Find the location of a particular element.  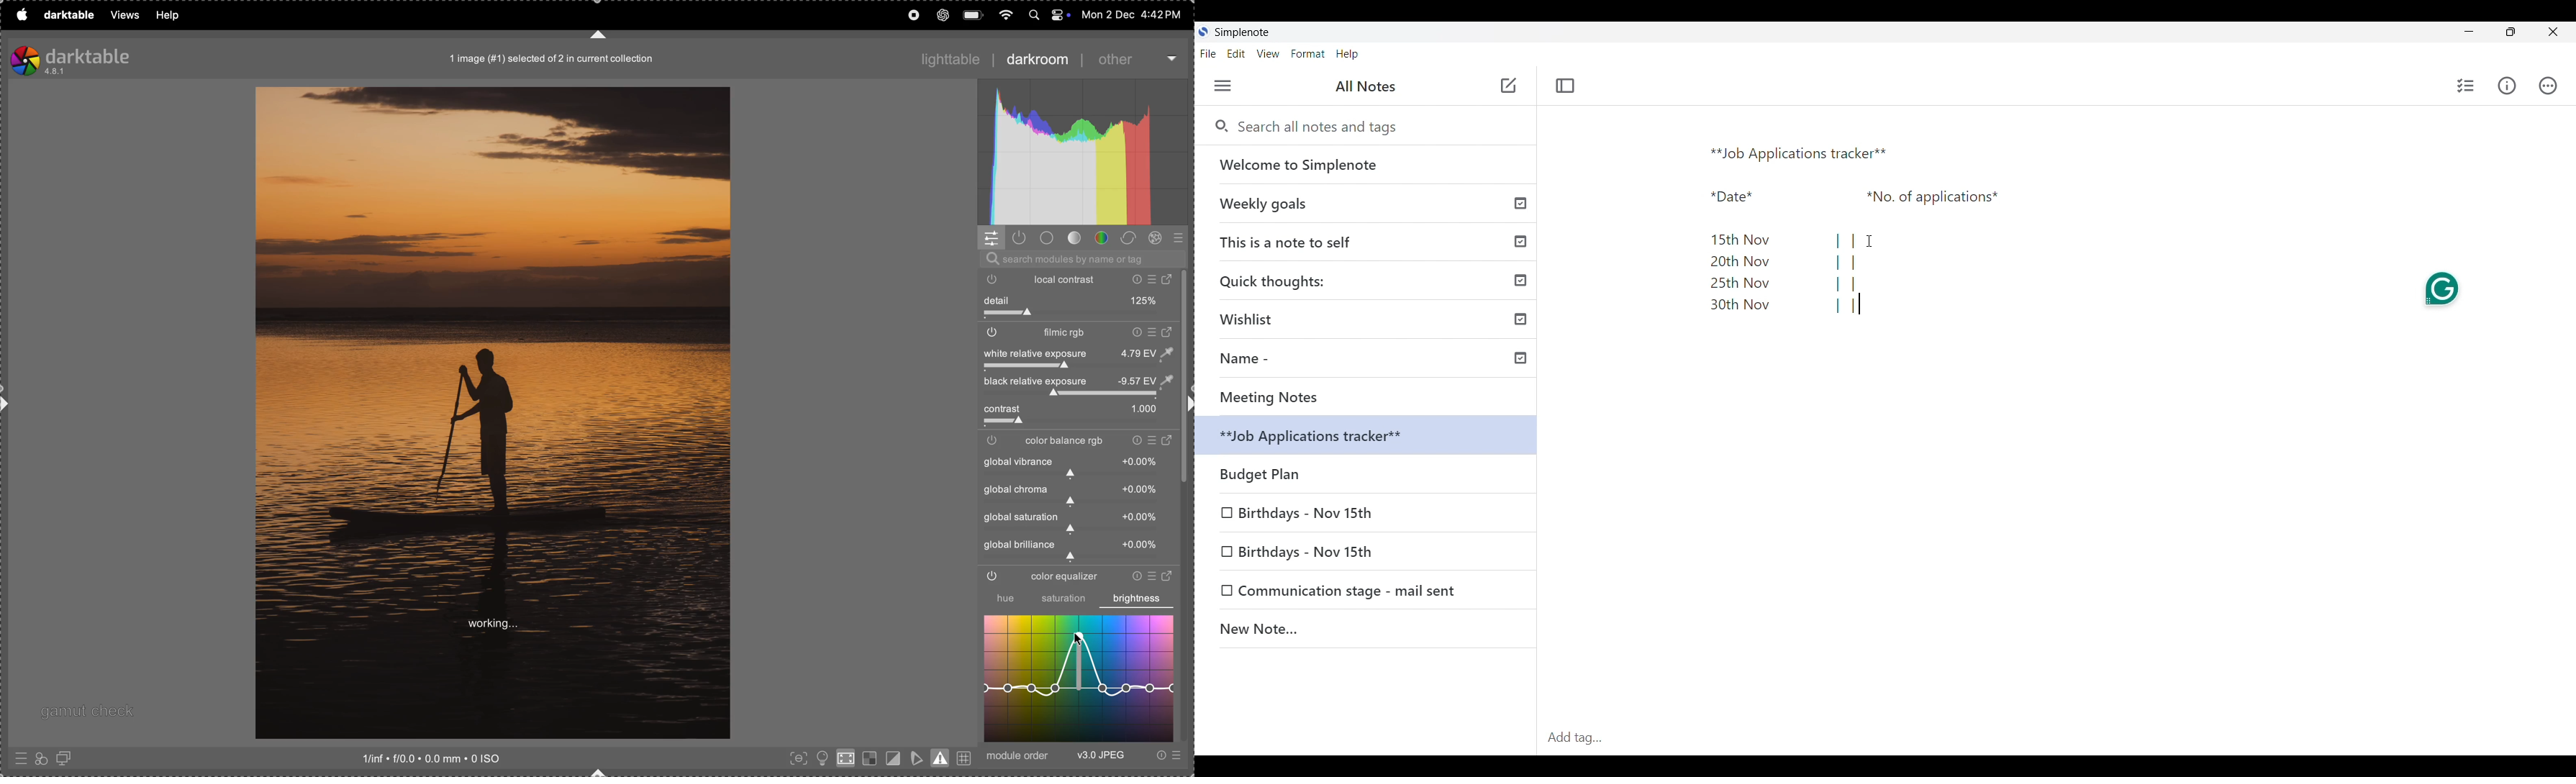

Name  is located at coordinates (1371, 360).